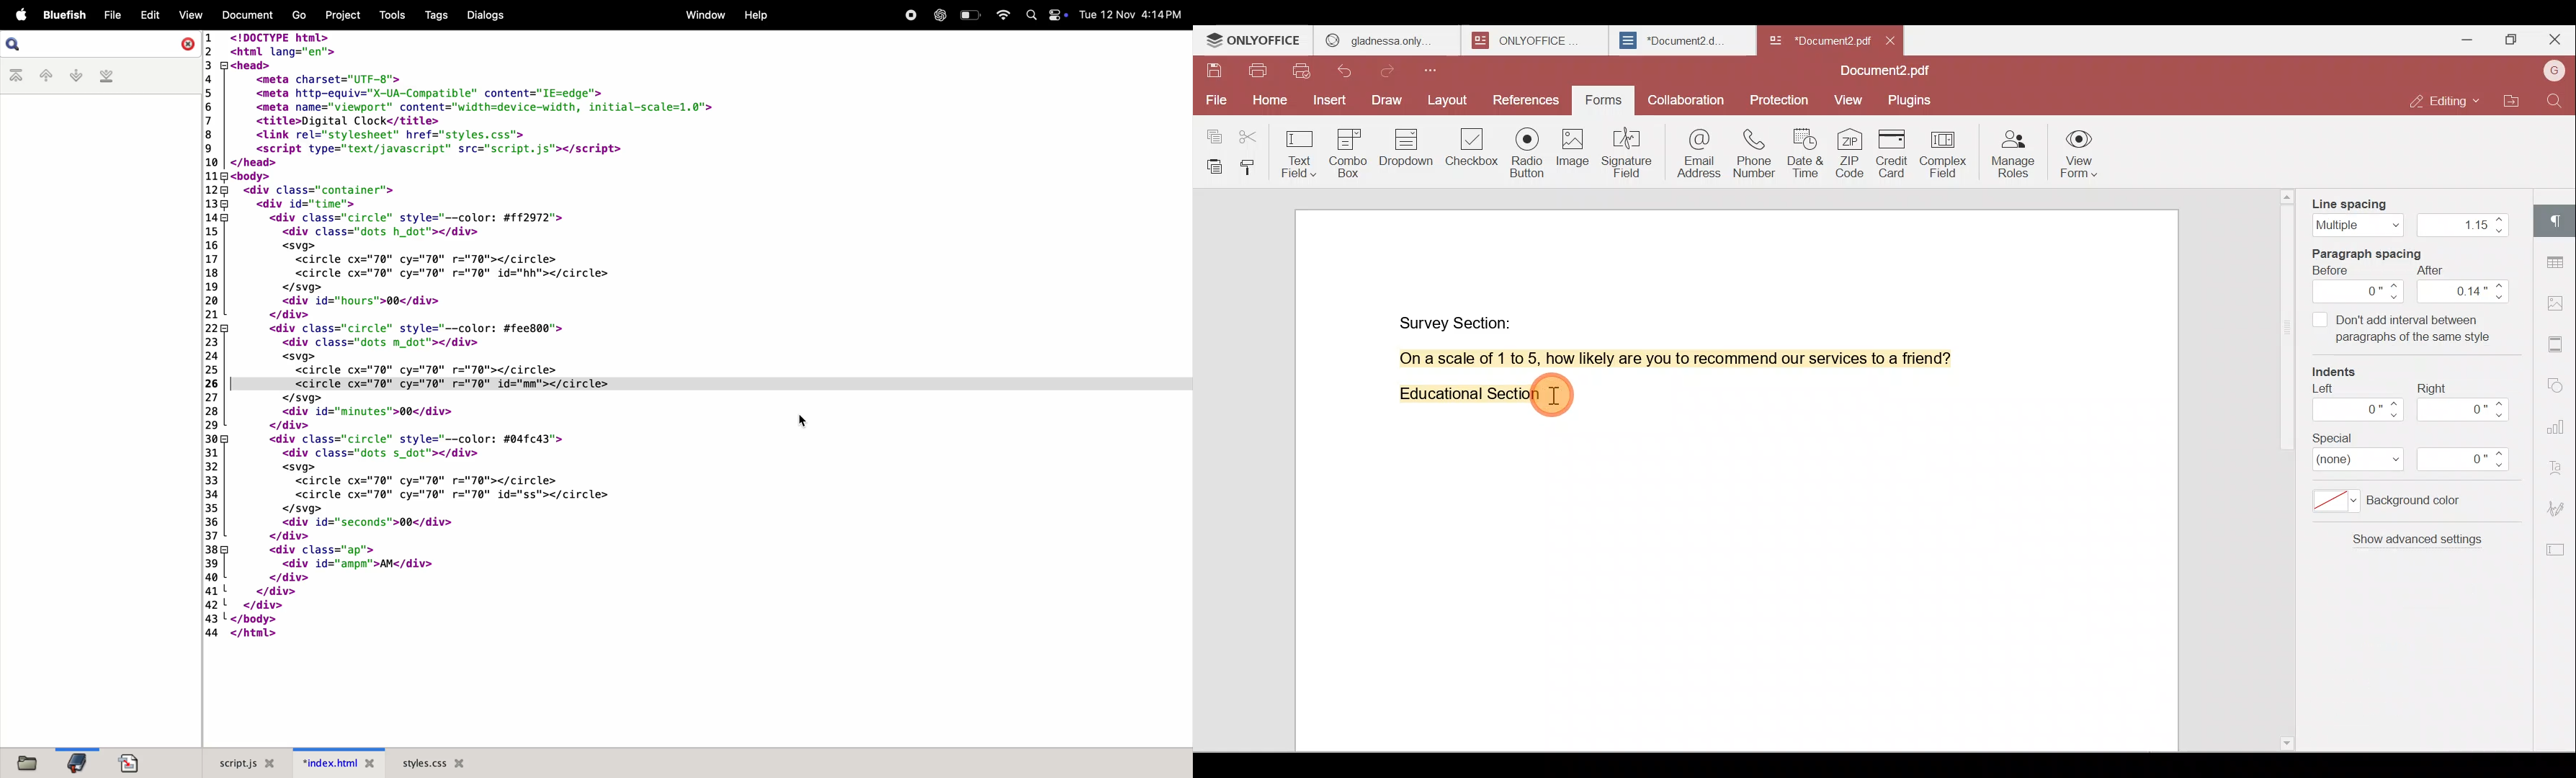  What do you see at coordinates (17, 76) in the screenshot?
I see `first book mark` at bounding box center [17, 76].